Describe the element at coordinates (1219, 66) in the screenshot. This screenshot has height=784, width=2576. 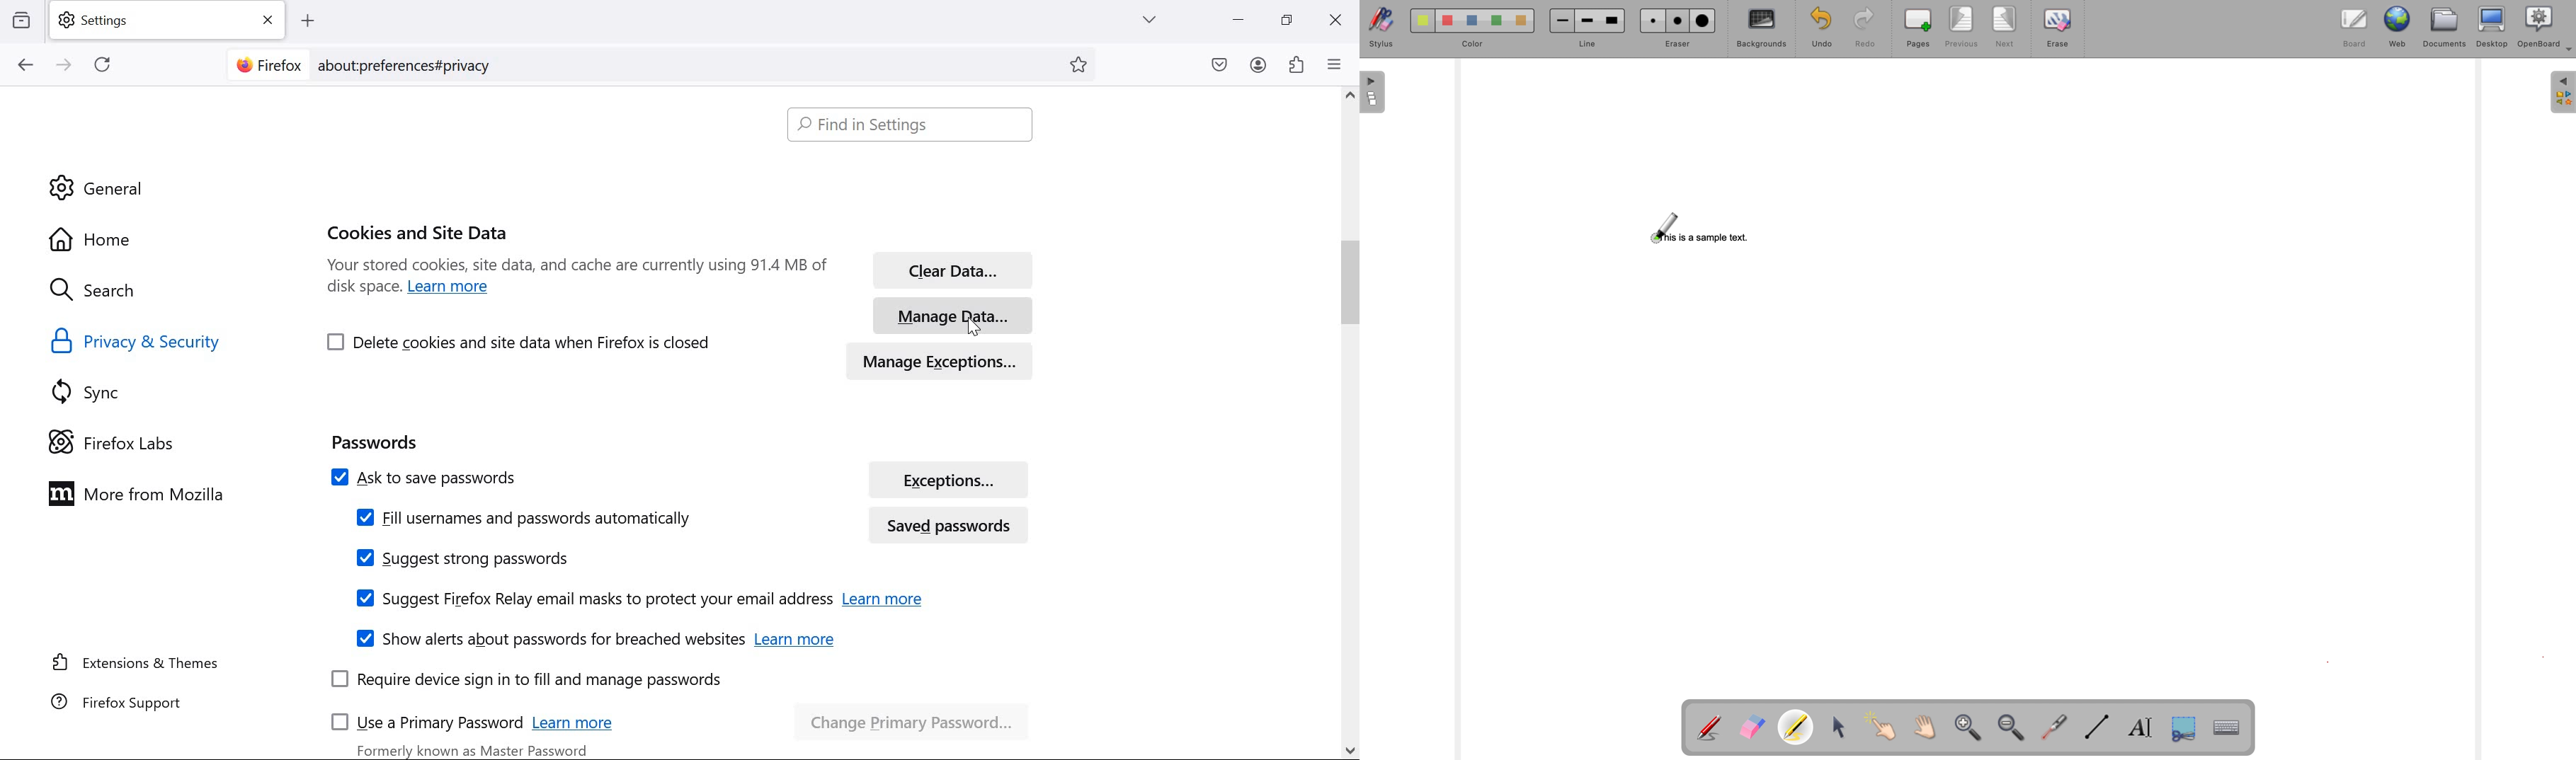
I see `save to pocket` at that location.